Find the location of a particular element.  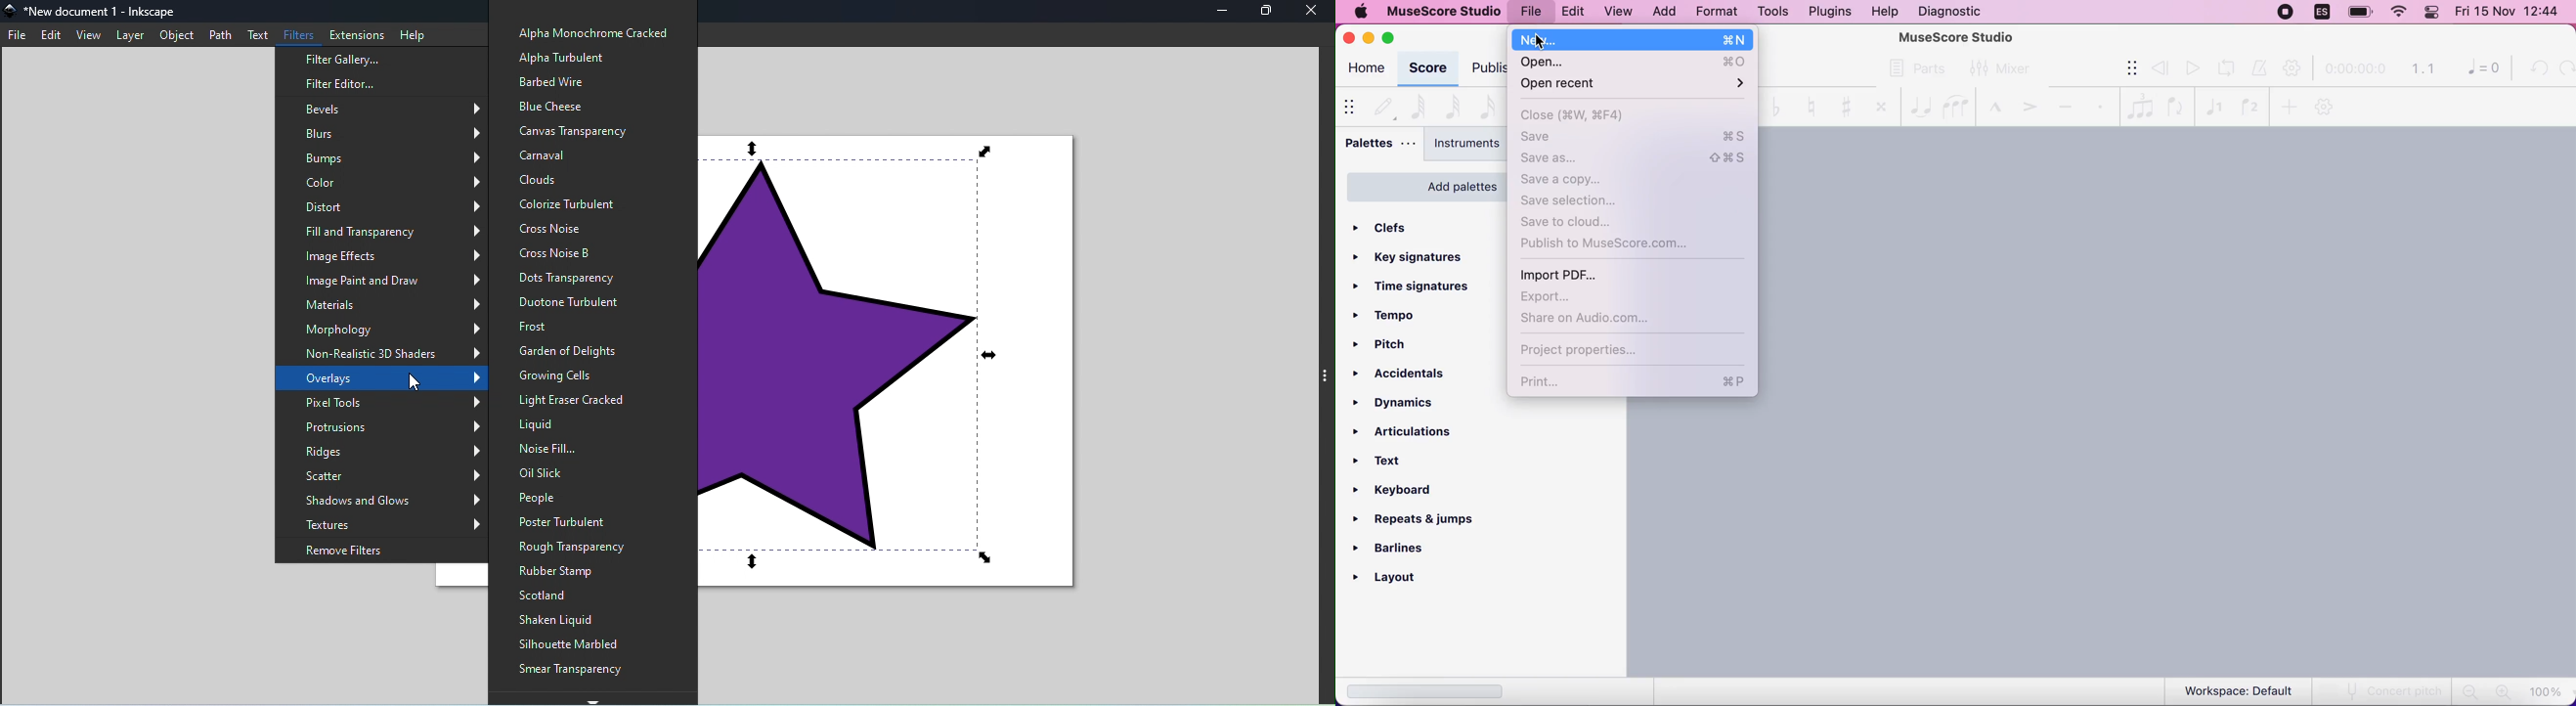

save a copy is located at coordinates (1596, 179).